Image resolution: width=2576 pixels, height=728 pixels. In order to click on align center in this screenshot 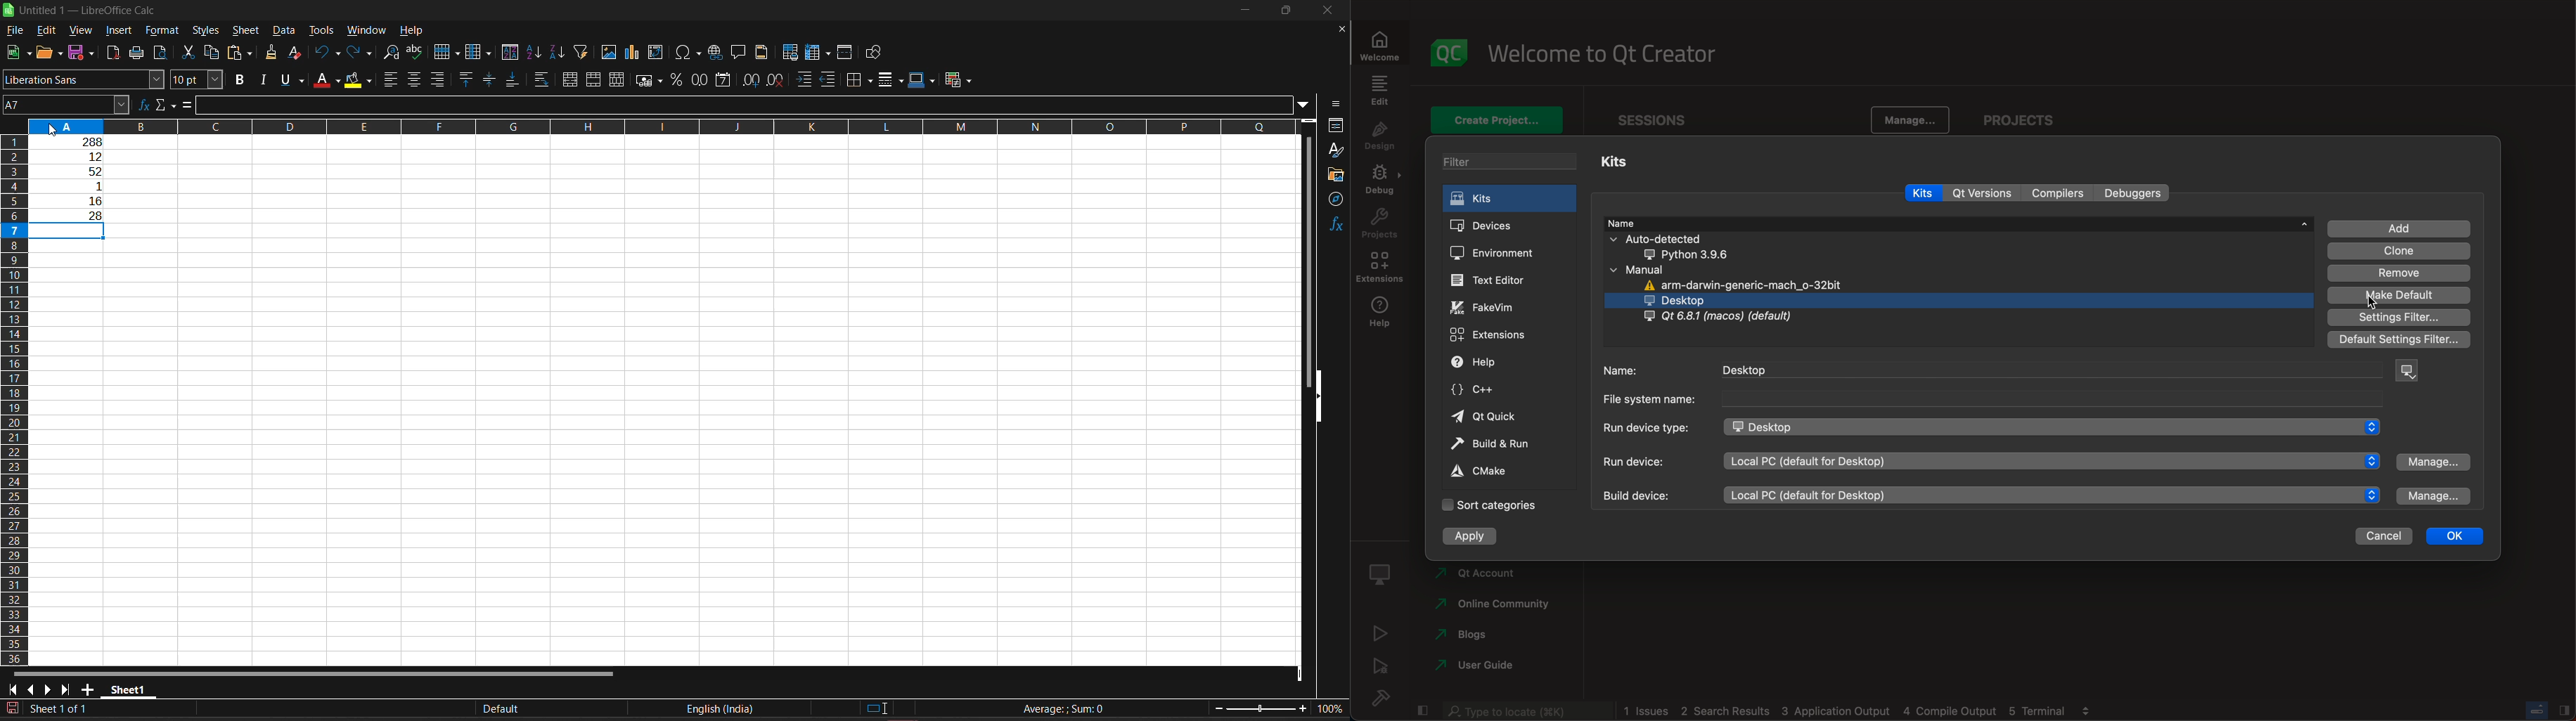, I will do `click(415, 79)`.